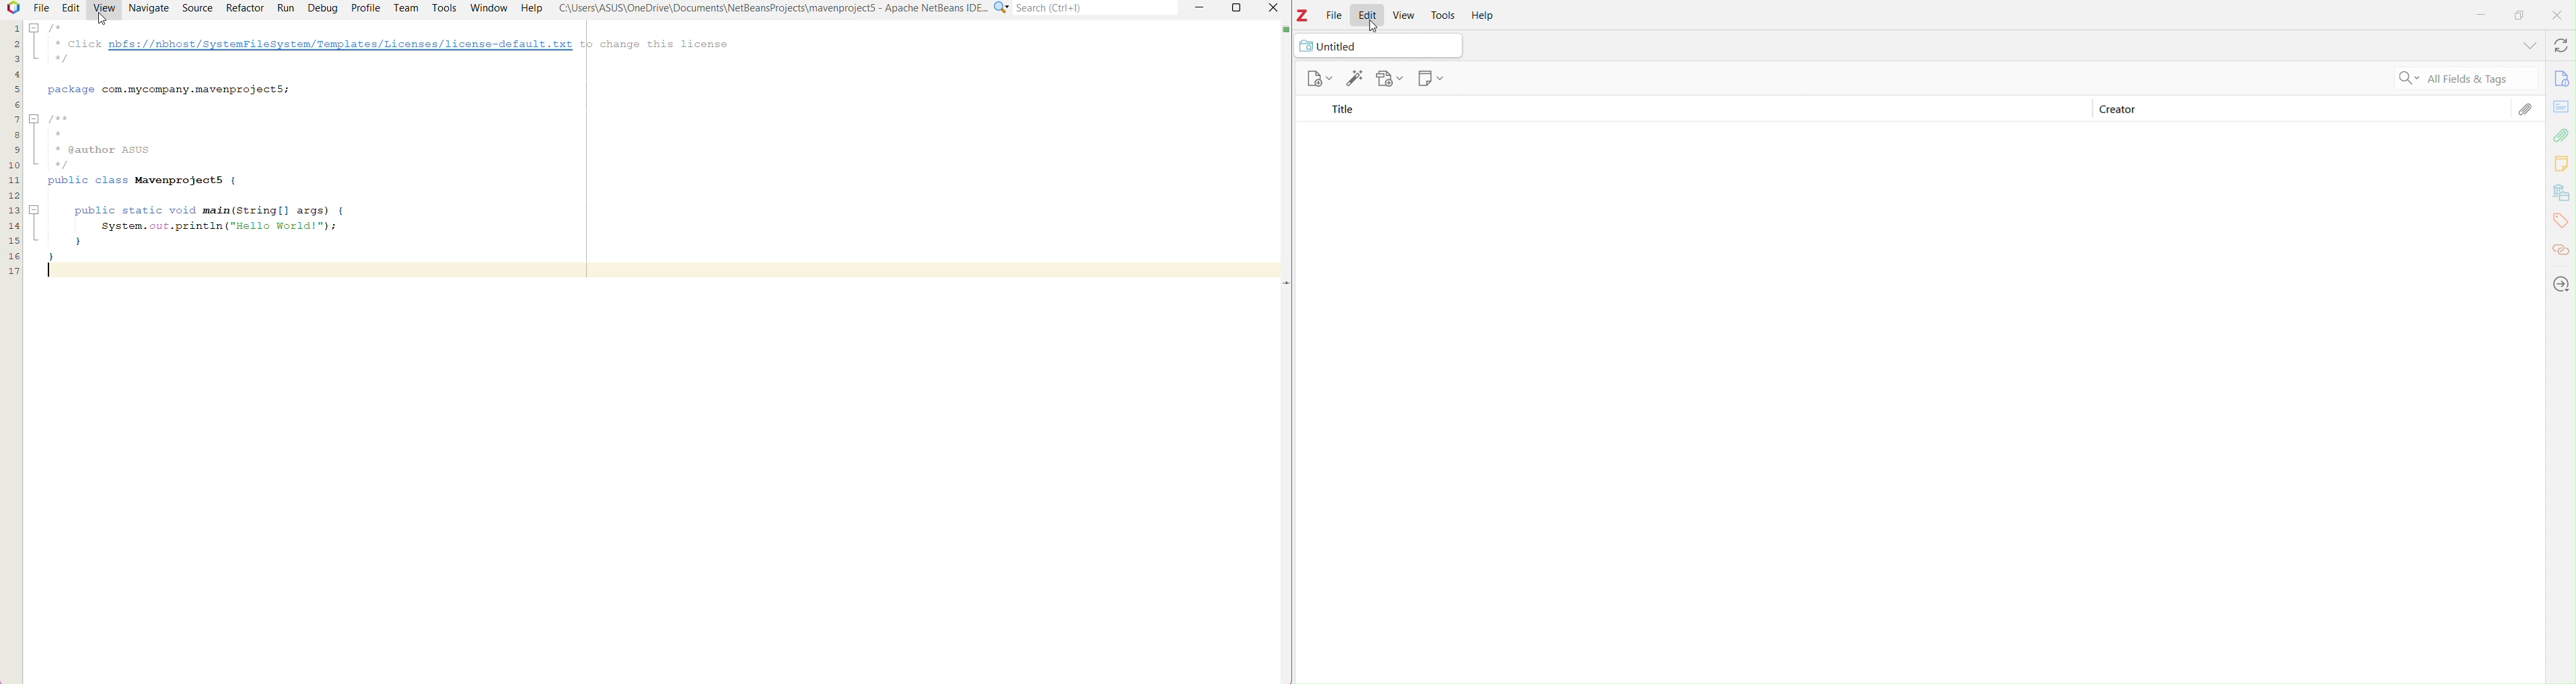  Describe the element at coordinates (2479, 80) in the screenshot. I see `Fields and tags` at that location.